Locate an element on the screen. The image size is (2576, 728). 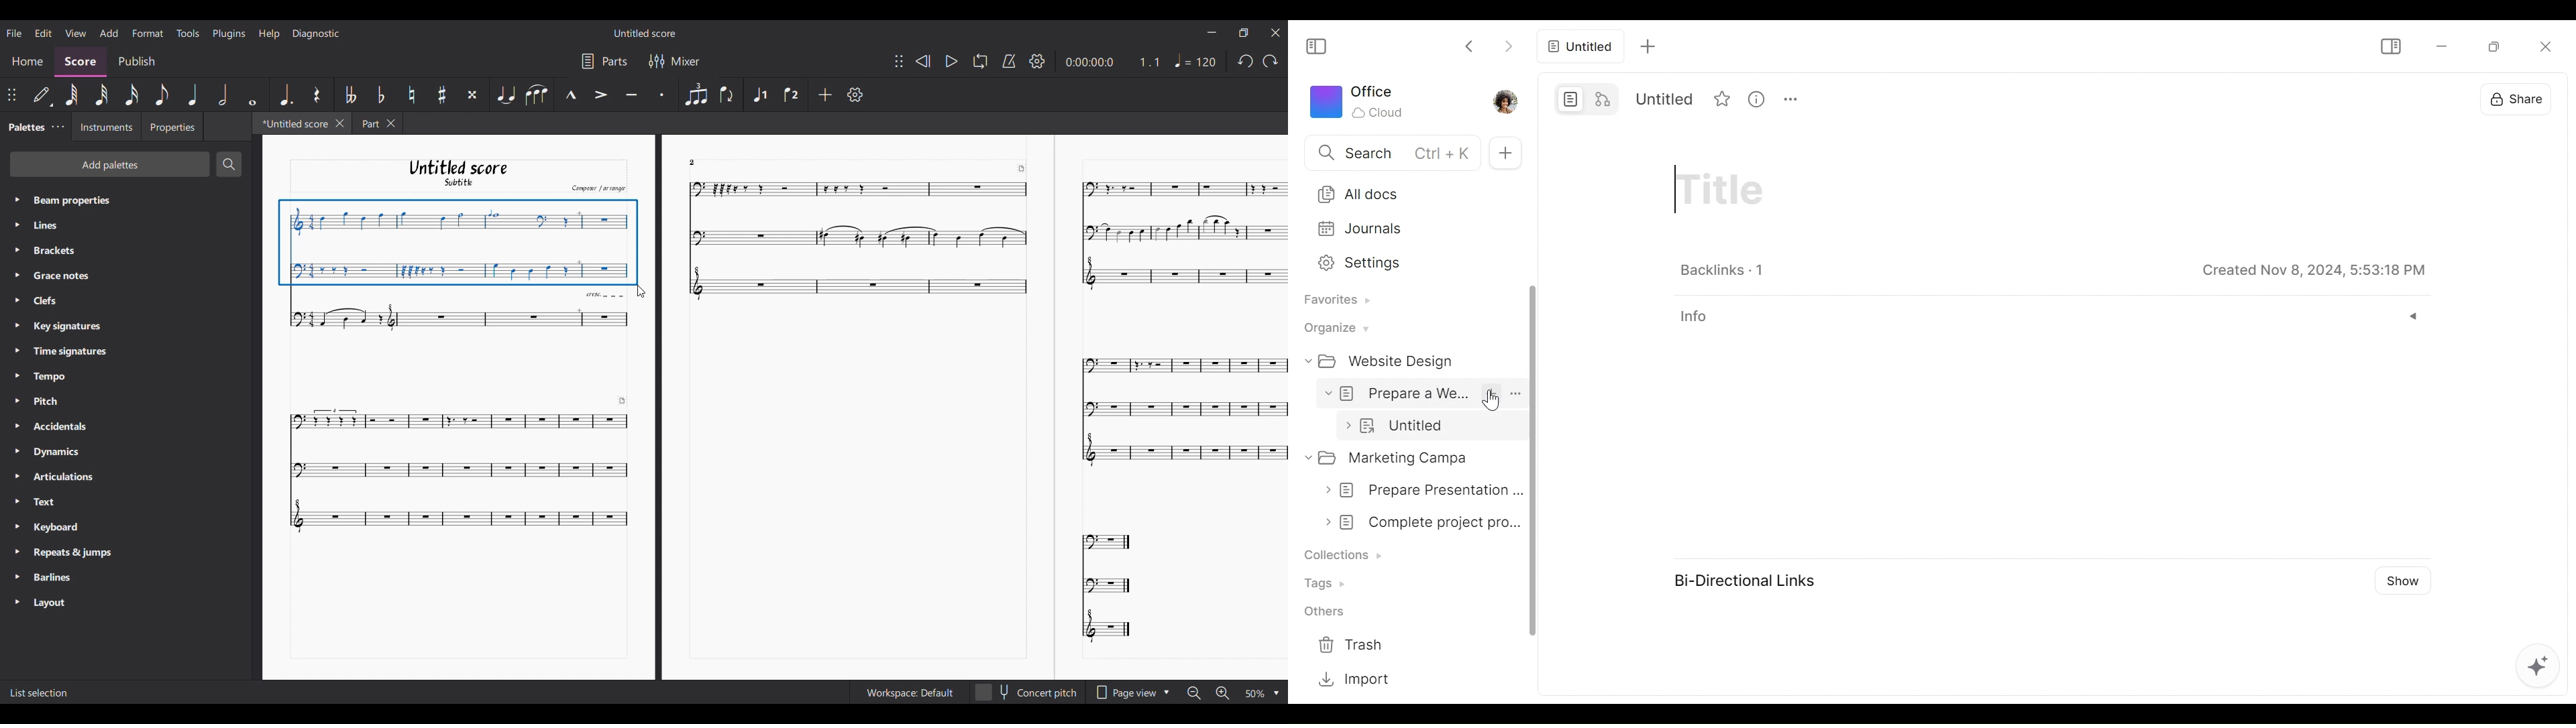
 is located at coordinates (16, 404).